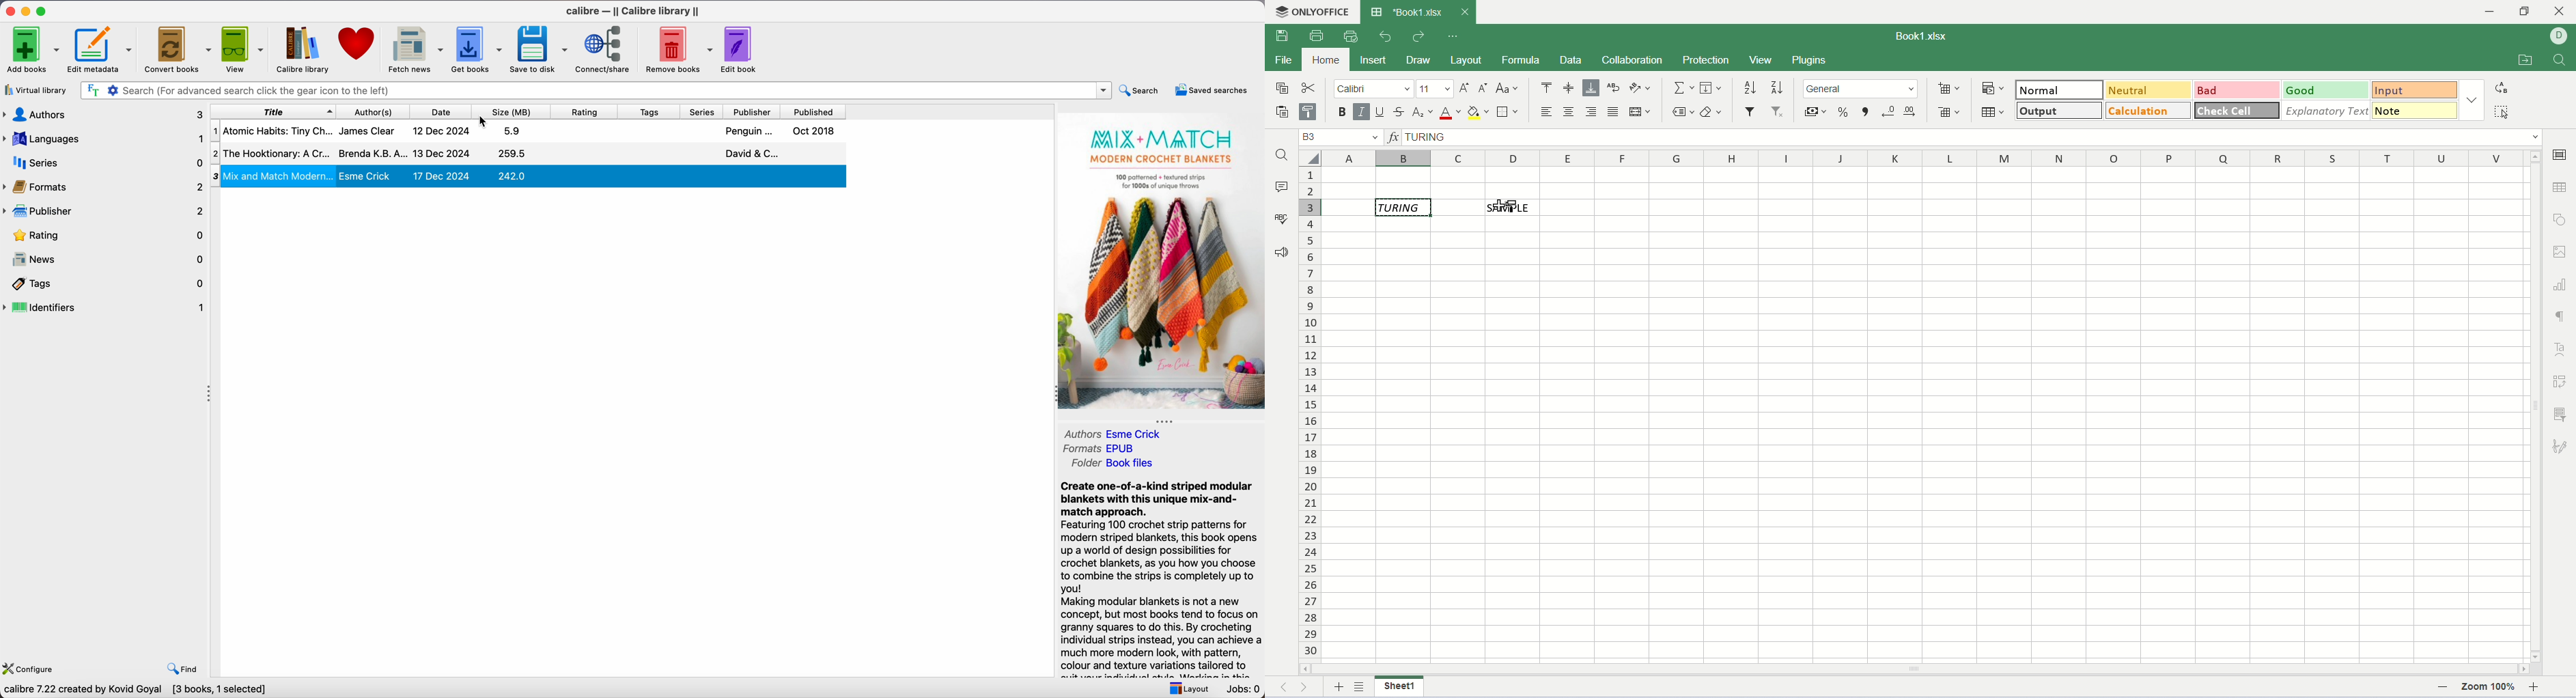  Describe the element at coordinates (1283, 59) in the screenshot. I see `file` at that location.